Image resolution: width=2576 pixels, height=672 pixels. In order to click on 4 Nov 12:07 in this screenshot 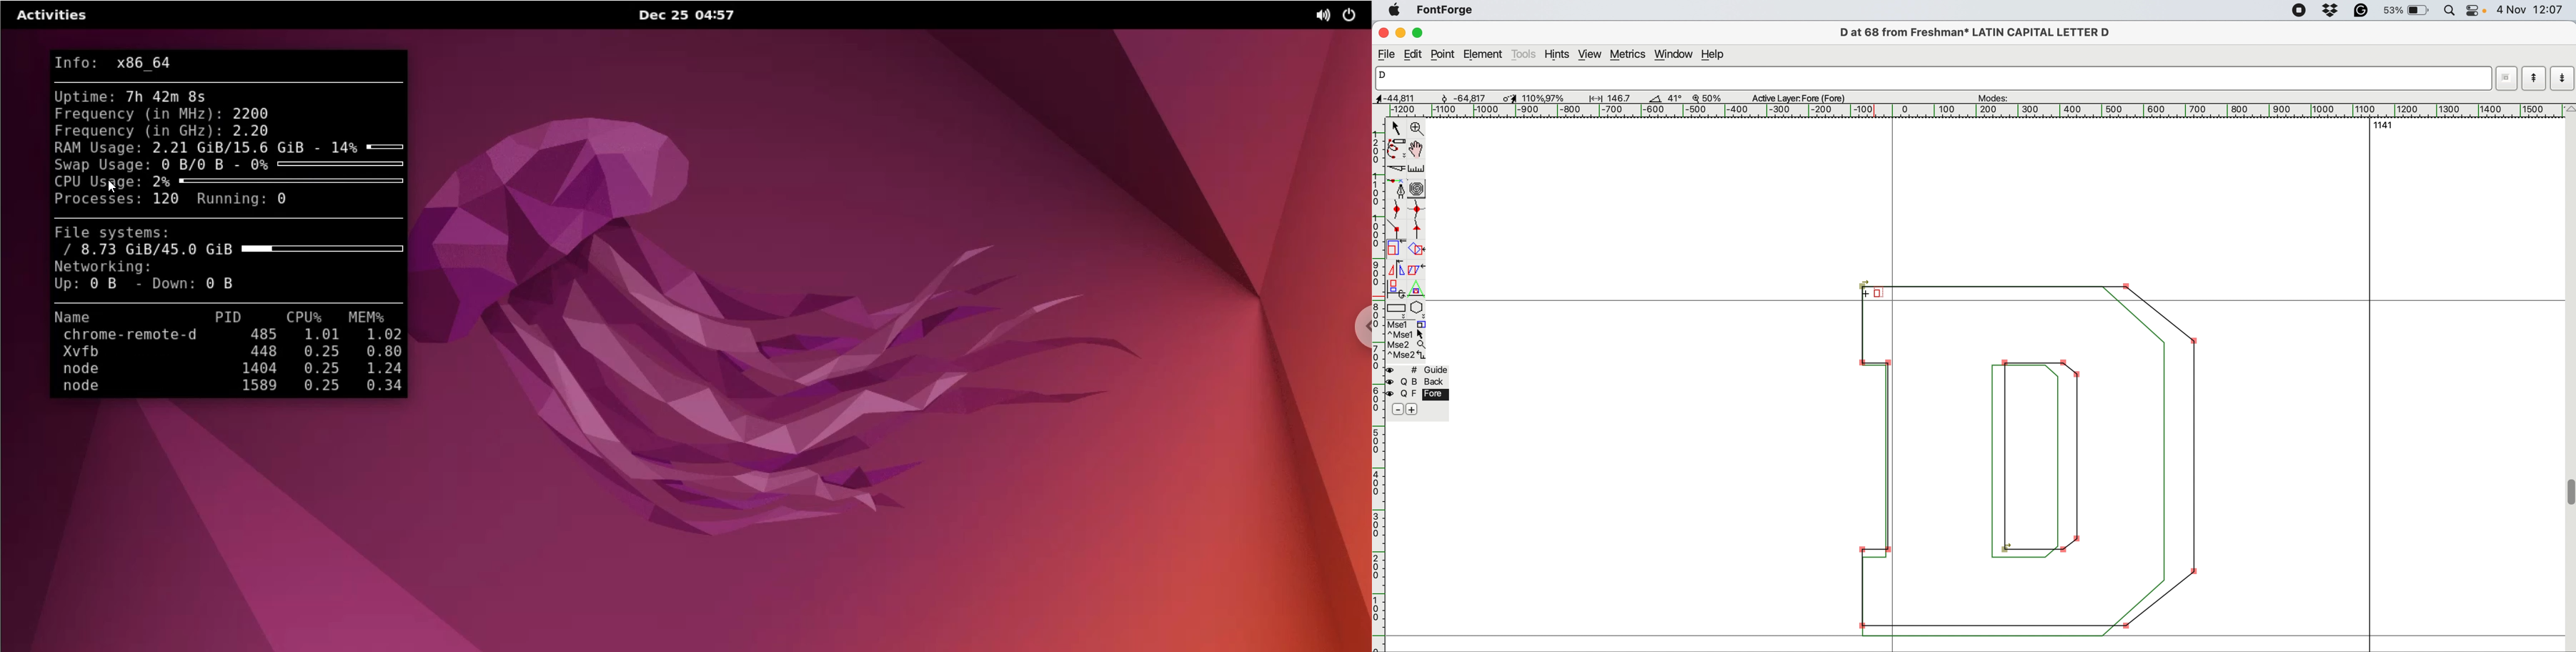, I will do `click(2531, 9)`.